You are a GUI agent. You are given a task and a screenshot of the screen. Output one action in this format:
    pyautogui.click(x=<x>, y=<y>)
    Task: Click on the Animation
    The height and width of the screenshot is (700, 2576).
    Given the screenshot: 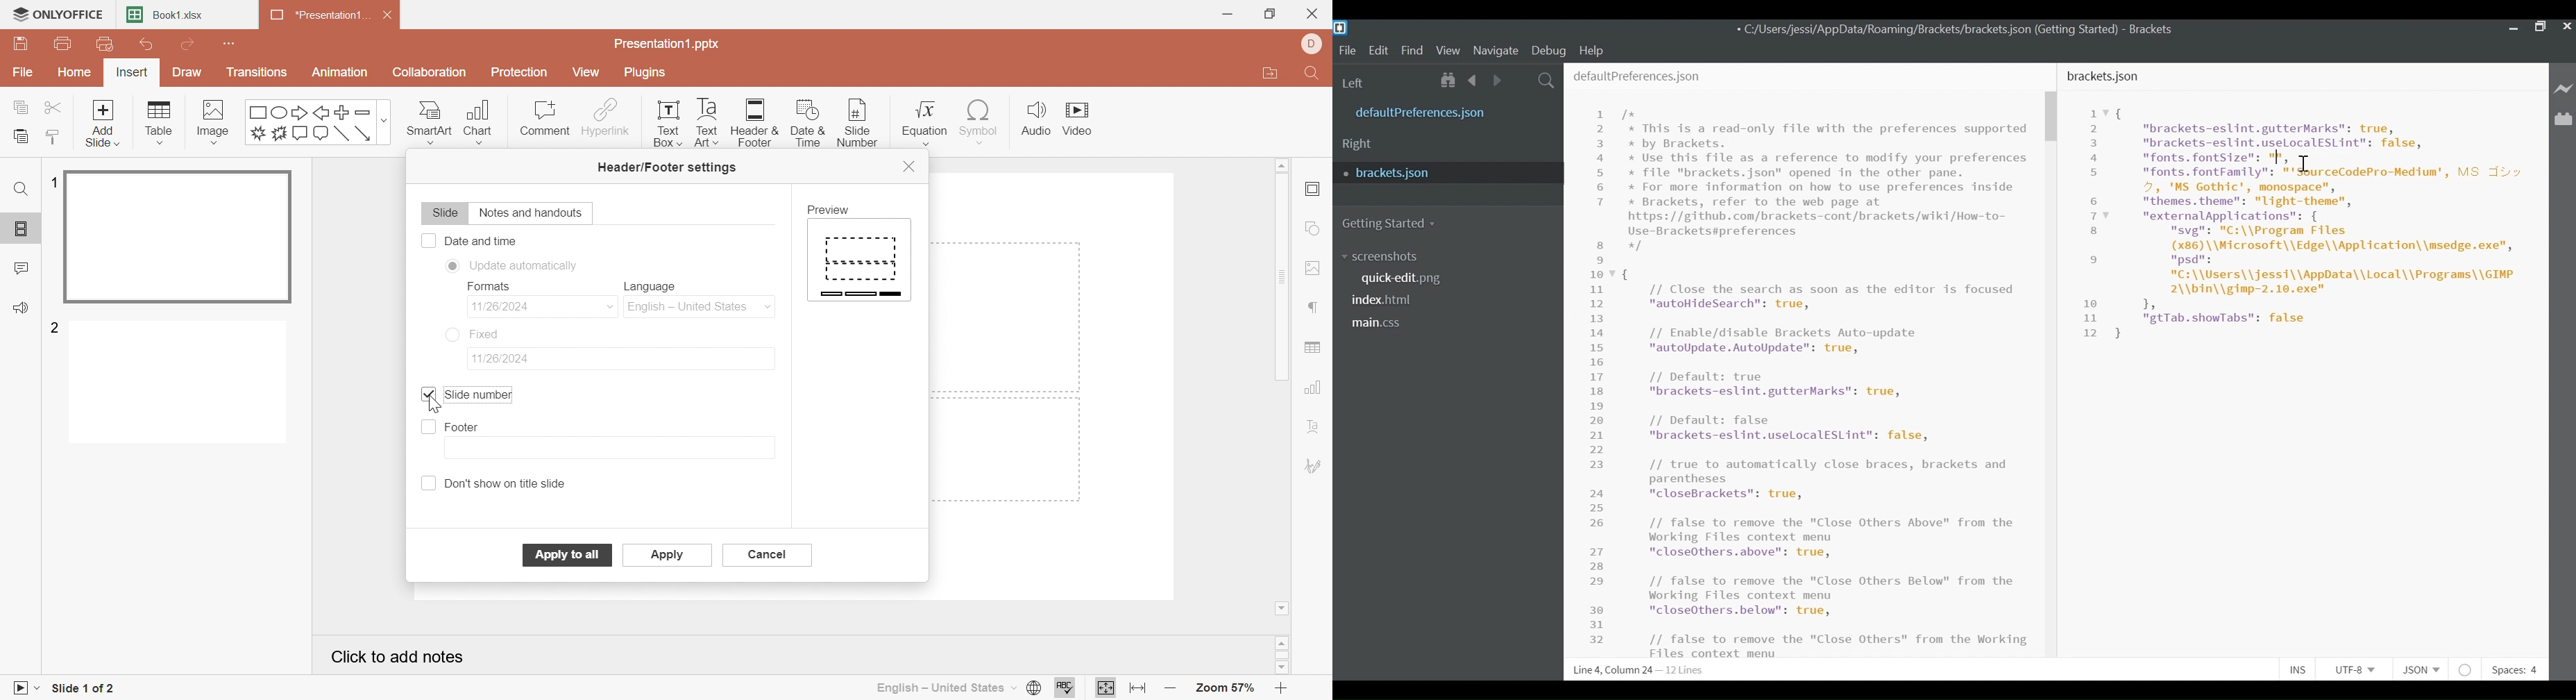 What is the action you would take?
    pyautogui.click(x=341, y=72)
    